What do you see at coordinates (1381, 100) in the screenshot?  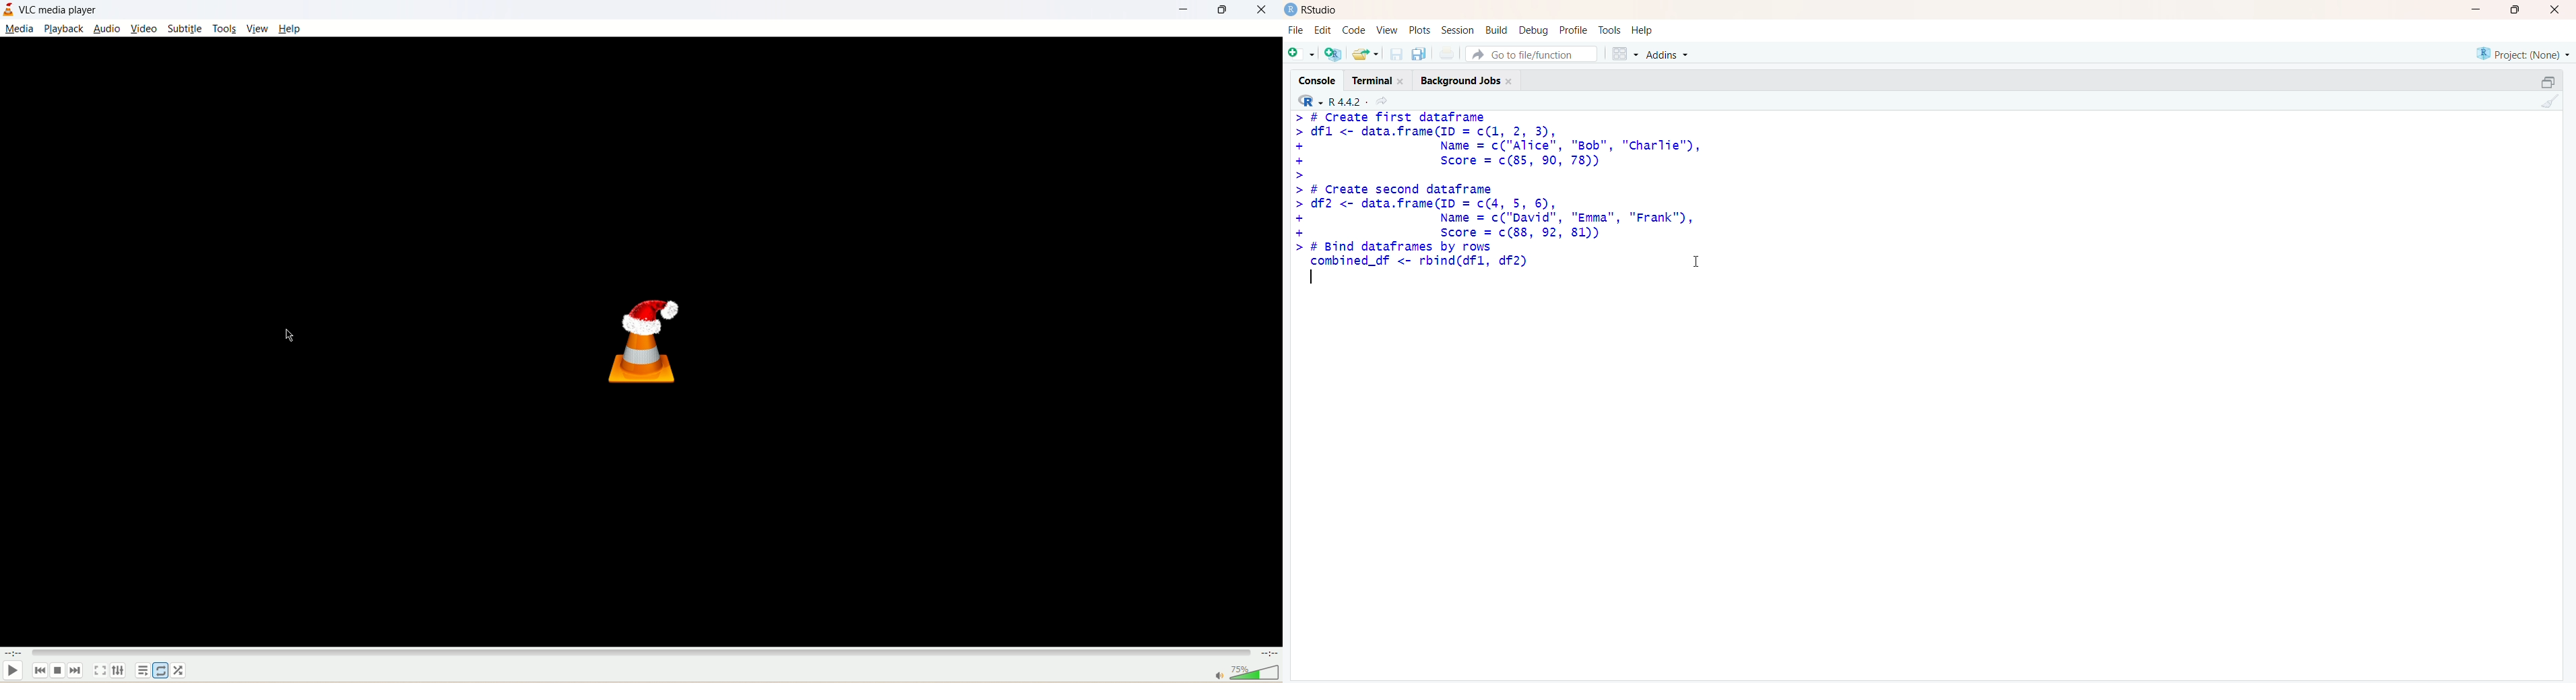 I see `view current directory` at bounding box center [1381, 100].